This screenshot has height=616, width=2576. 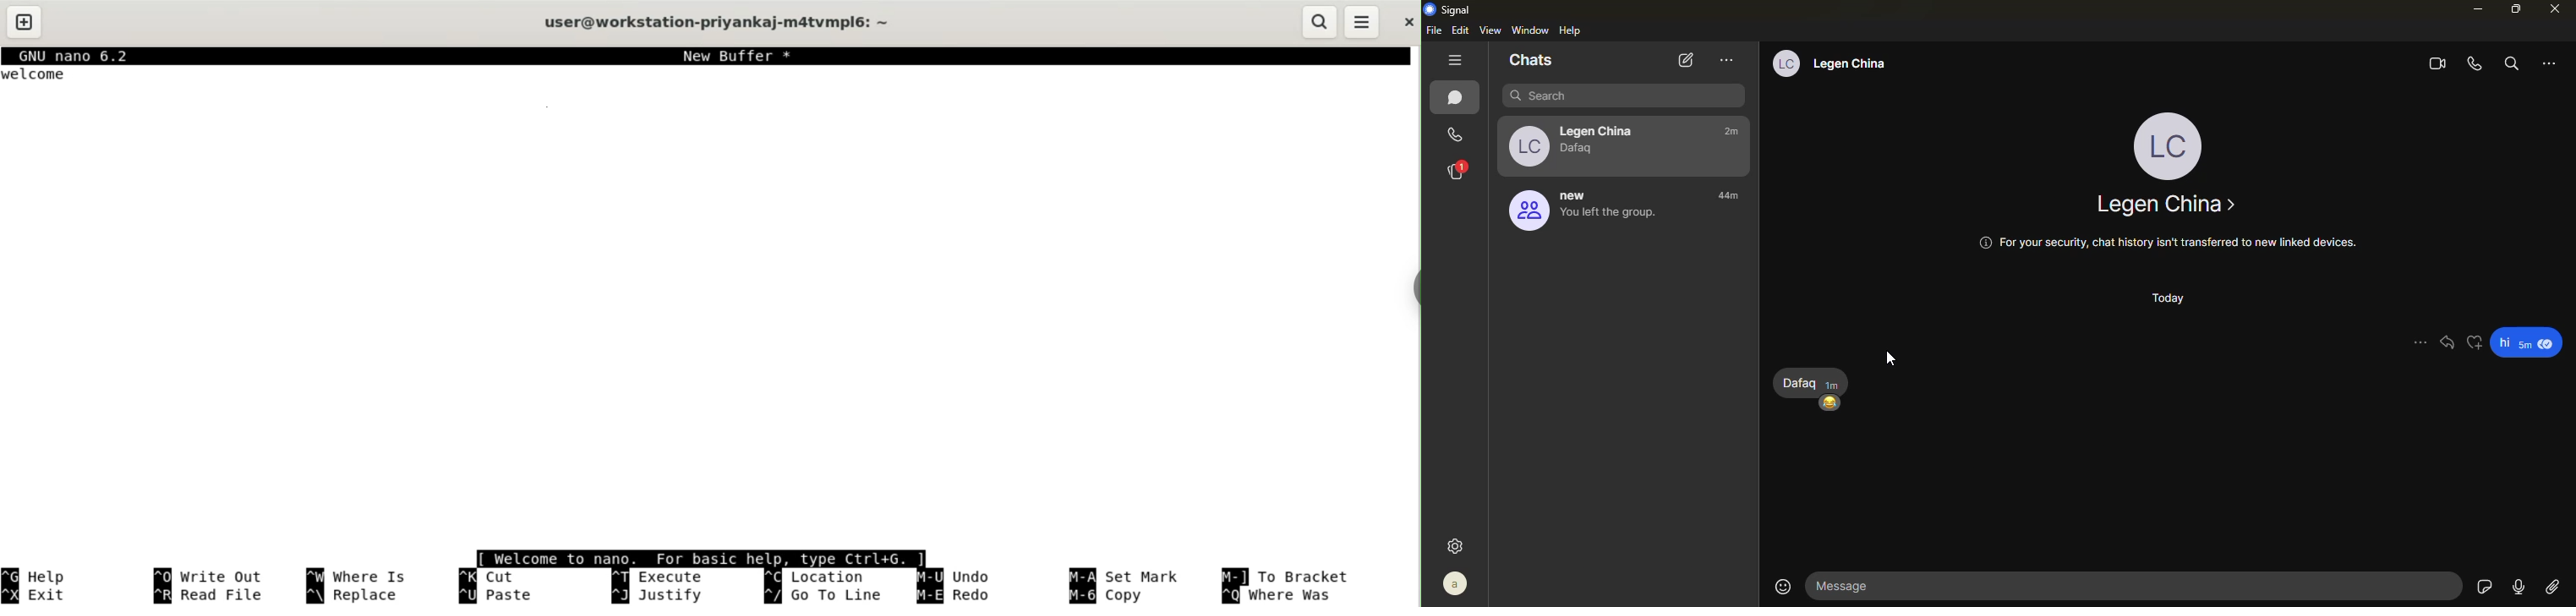 What do you see at coordinates (25, 21) in the screenshot?
I see `new tab` at bounding box center [25, 21].